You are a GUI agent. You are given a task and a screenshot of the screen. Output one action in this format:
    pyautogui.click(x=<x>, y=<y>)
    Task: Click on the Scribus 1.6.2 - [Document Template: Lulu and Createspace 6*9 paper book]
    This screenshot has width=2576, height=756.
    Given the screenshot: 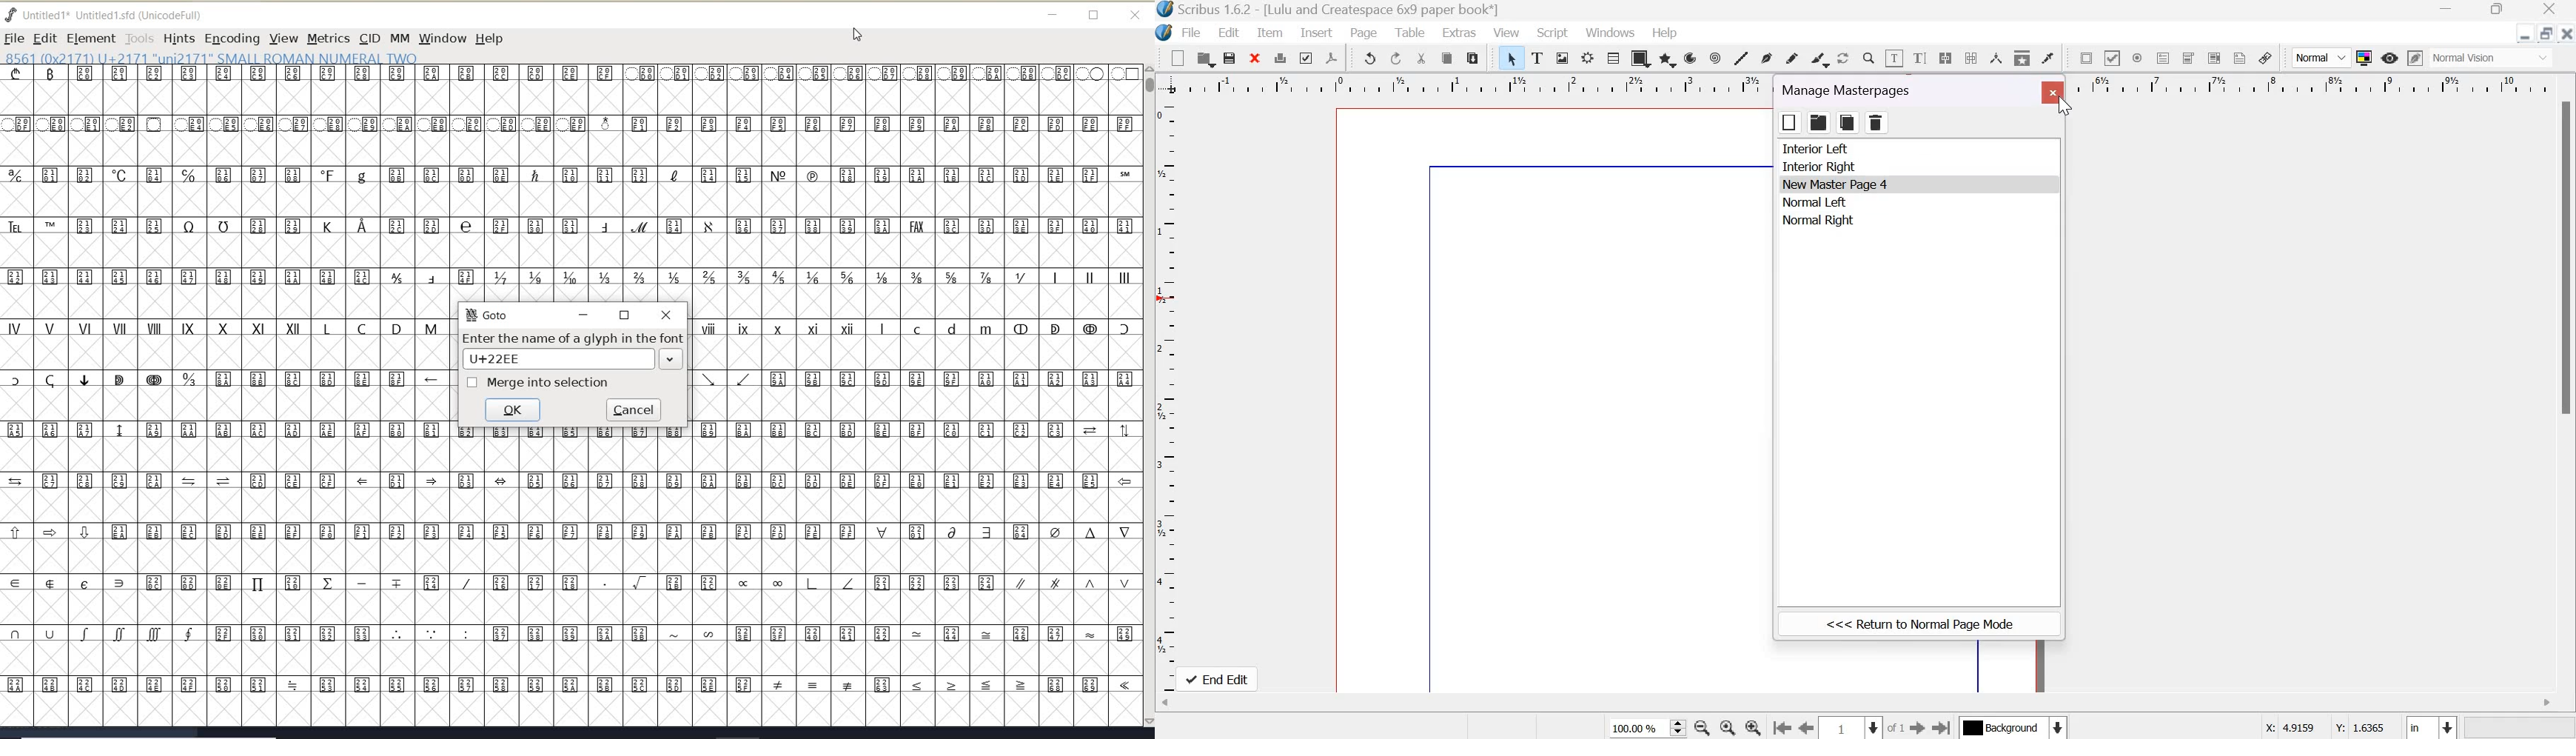 What is the action you would take?
    pyautogui.click(x=1390, y=10)
    